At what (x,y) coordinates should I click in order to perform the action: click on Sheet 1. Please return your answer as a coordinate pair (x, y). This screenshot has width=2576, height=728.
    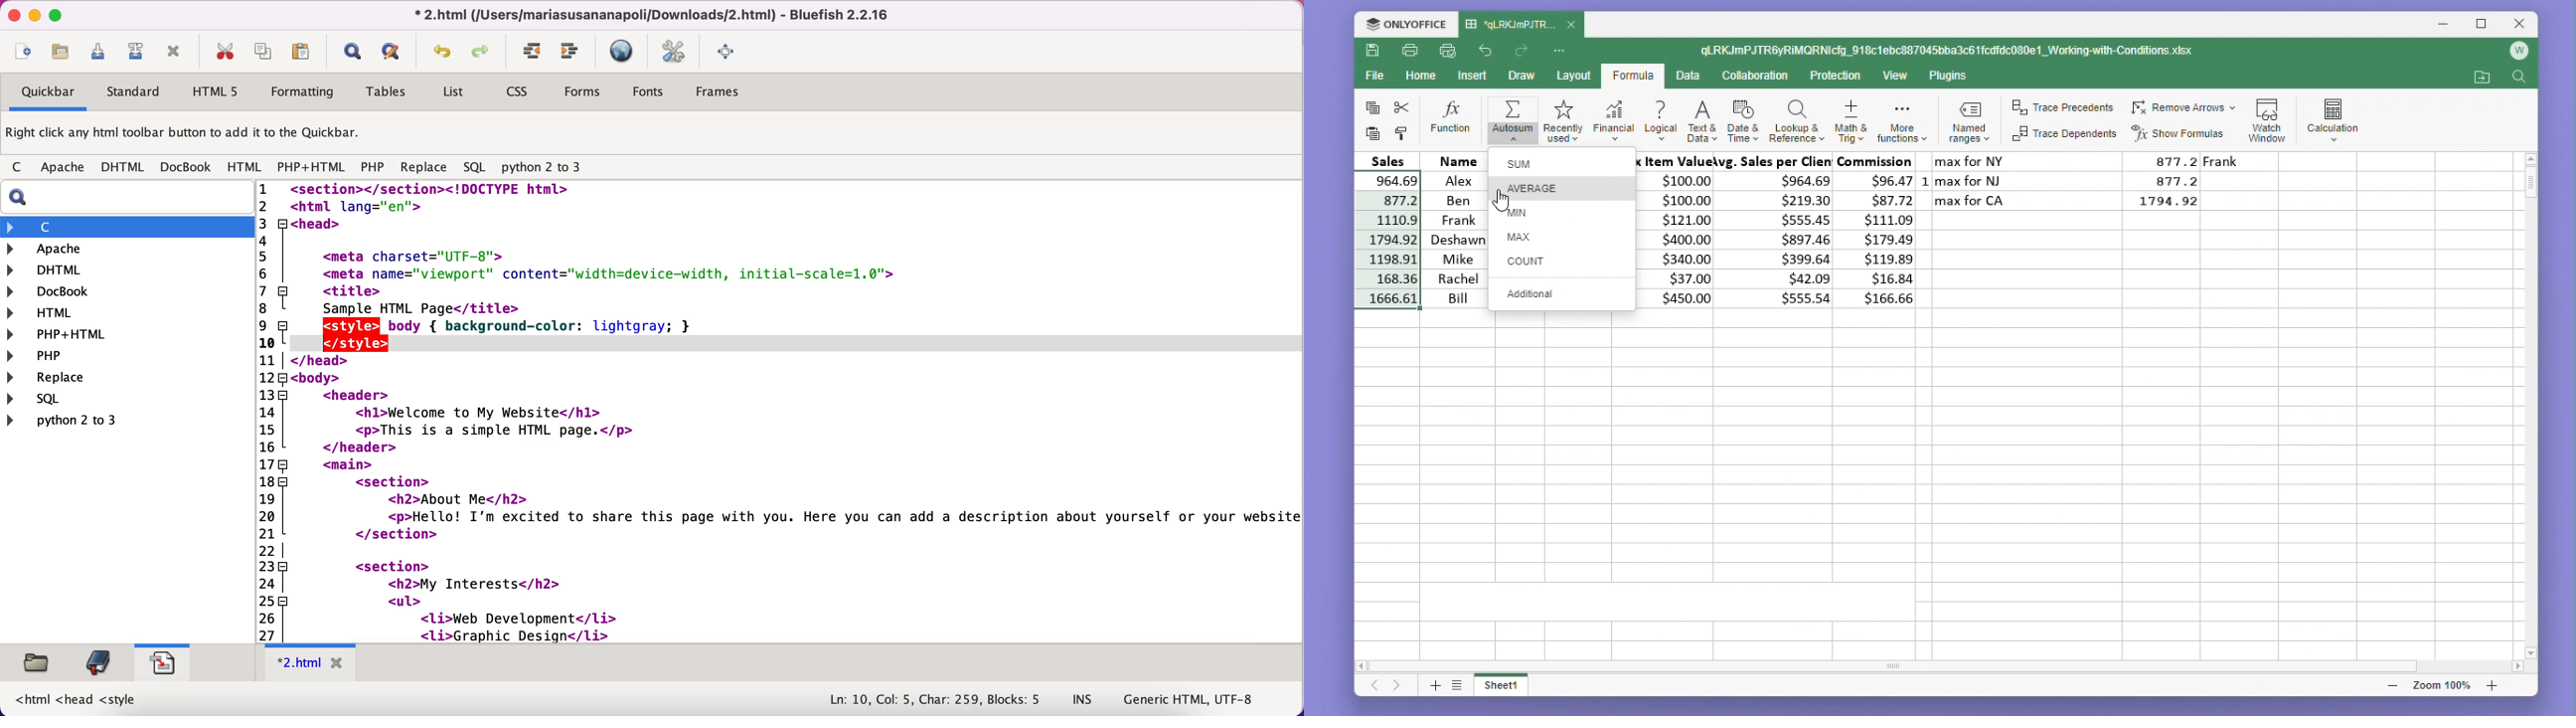
    Looking at the image, I should click on (1512, 688).